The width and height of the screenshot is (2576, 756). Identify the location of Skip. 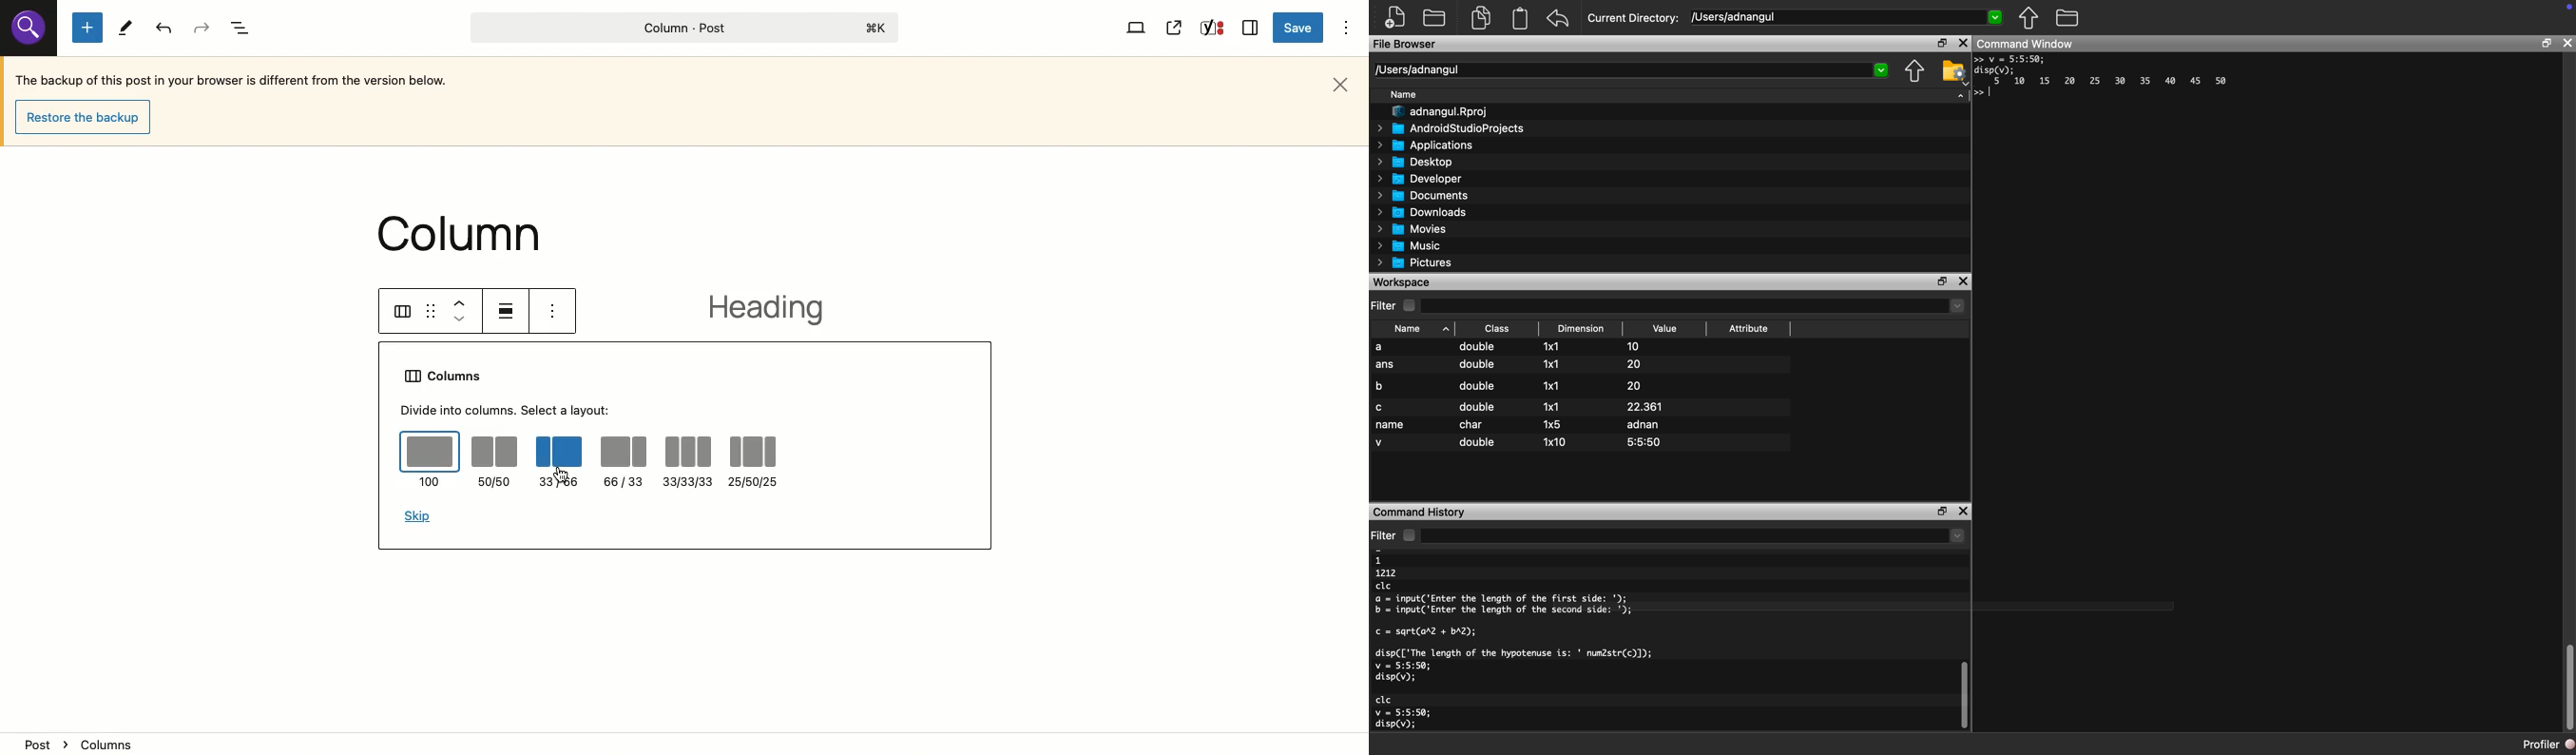
(418, 516).